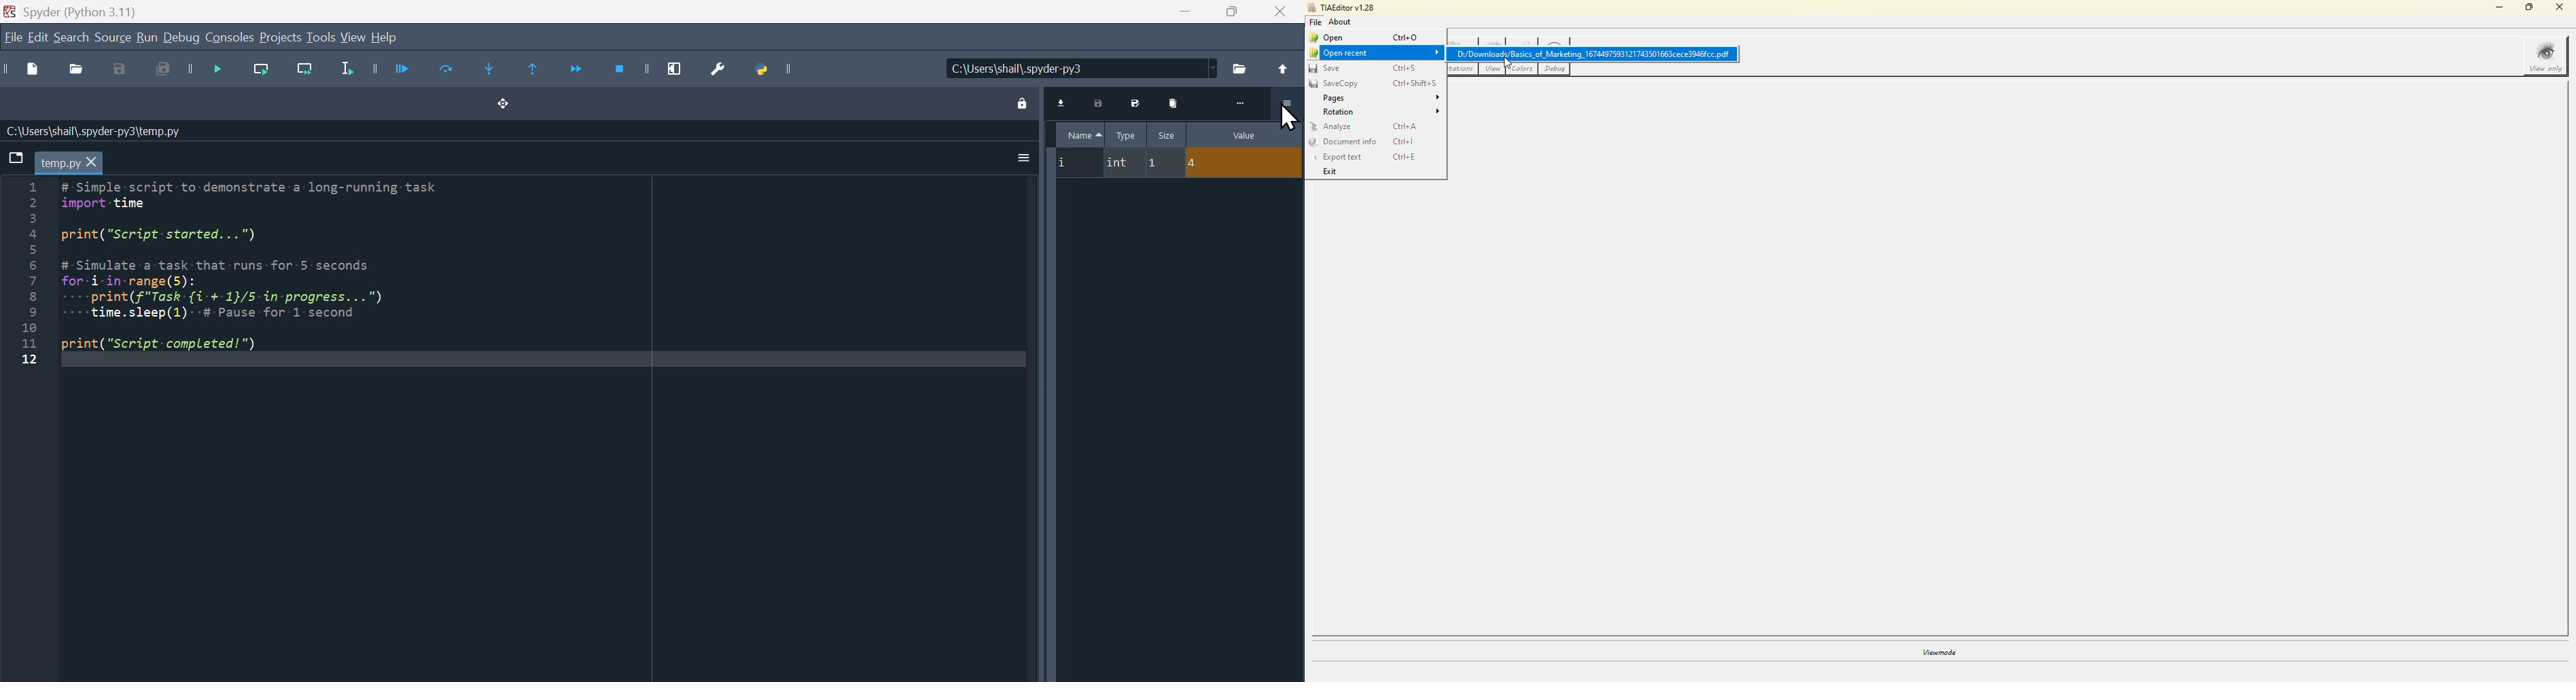 Image resolution: width=2576 pixels, height=700 pixels. What do you see at coordinates (1167, 134) in the screenshot?
I see `Size` at bounding box center [1167, 134].